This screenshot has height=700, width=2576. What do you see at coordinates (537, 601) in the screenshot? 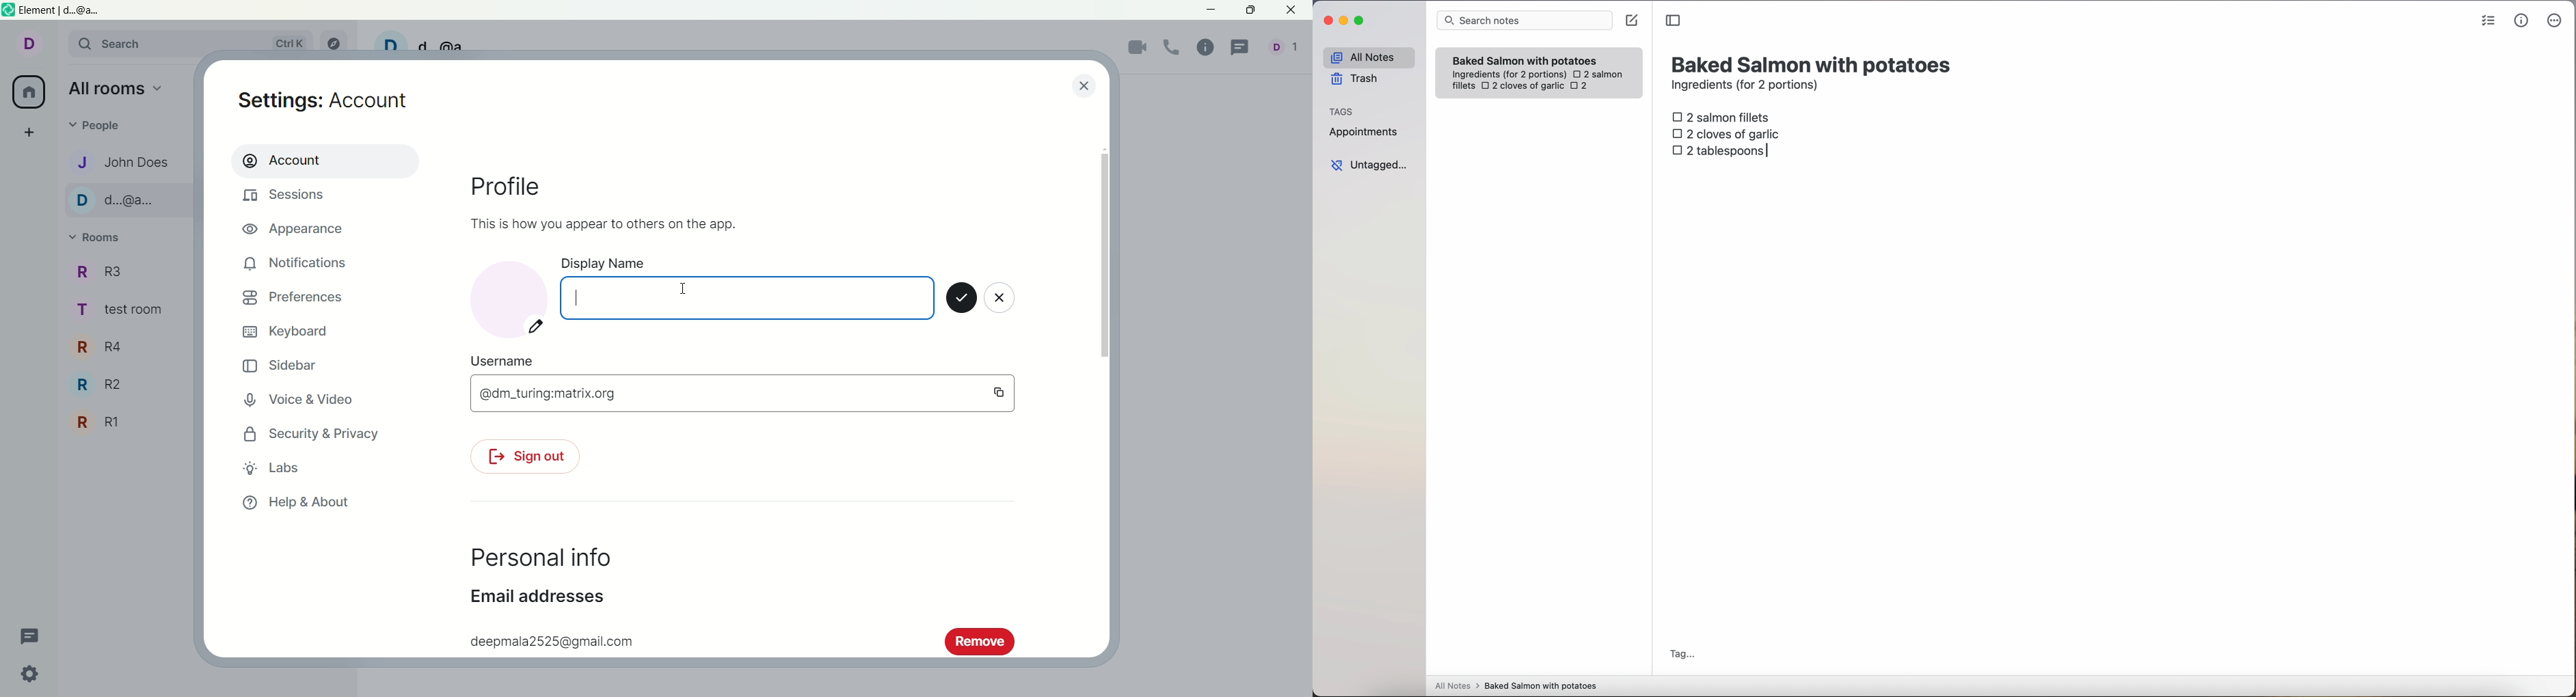
I see `email address` at bounding box center [537, 601].